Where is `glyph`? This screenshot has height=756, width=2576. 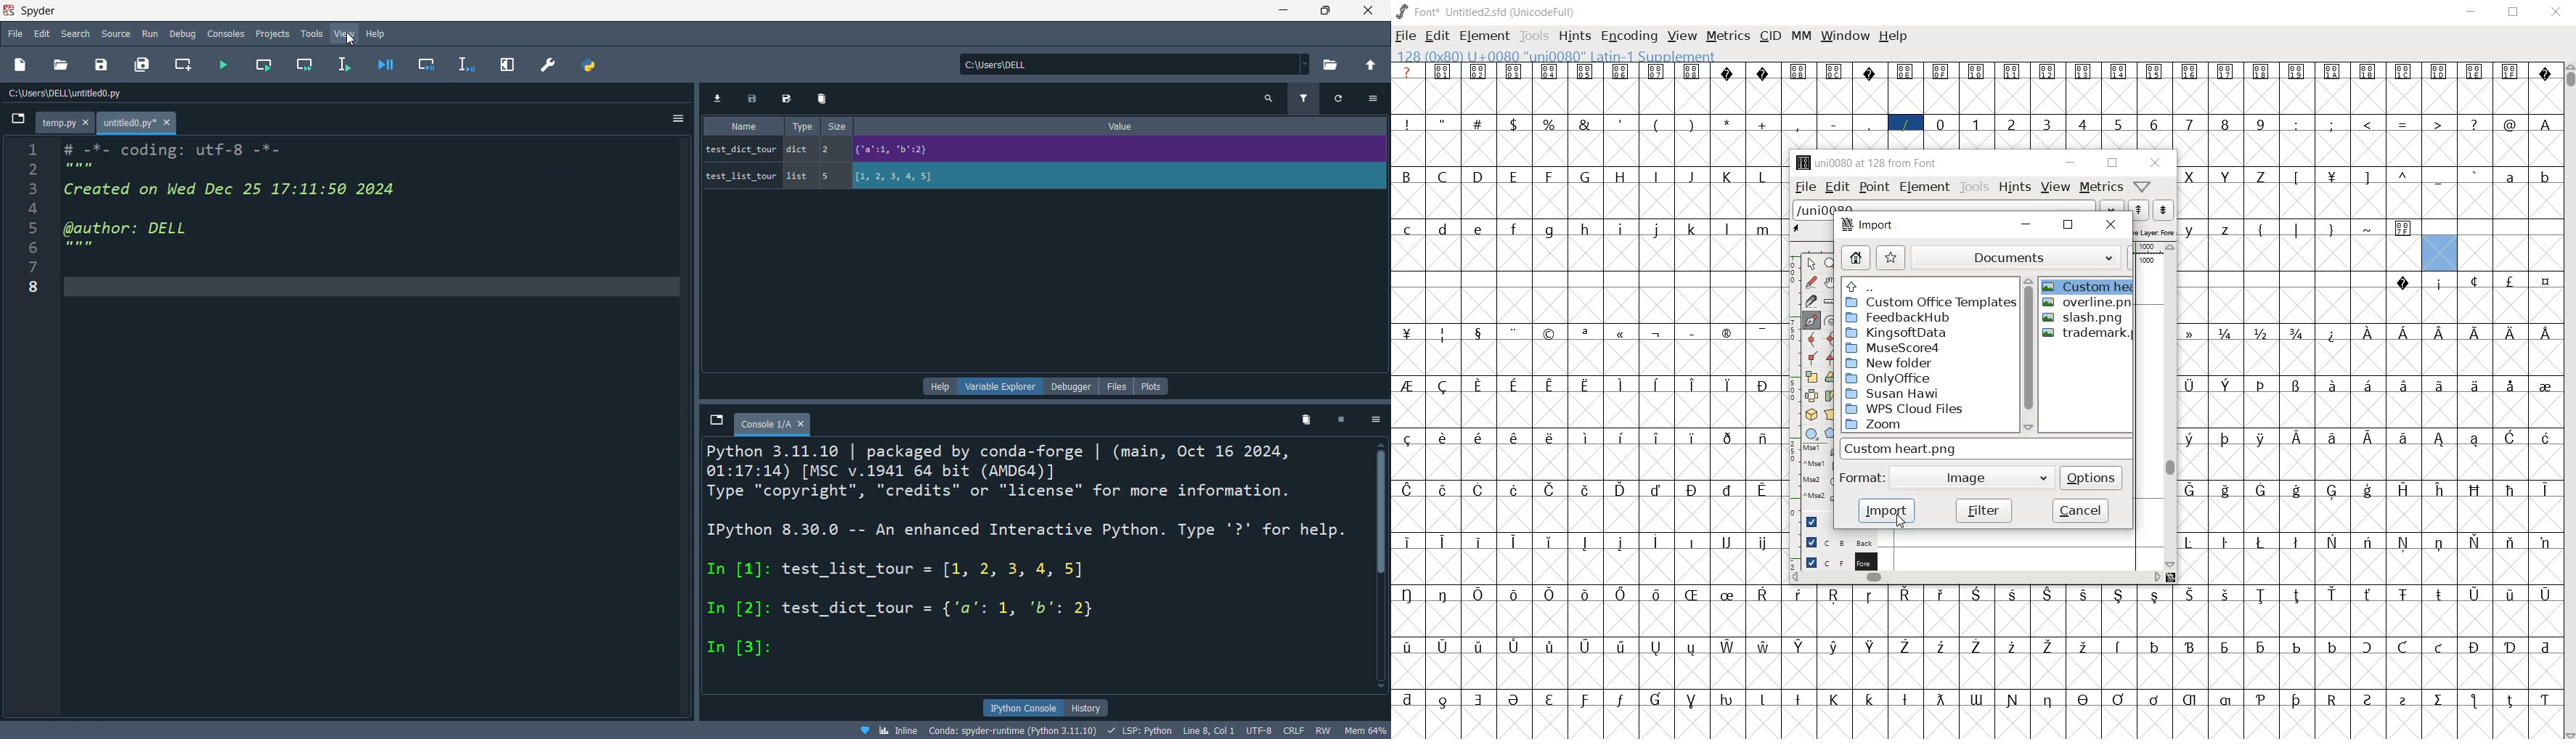 glyph is located at coordinates (1727, 123).